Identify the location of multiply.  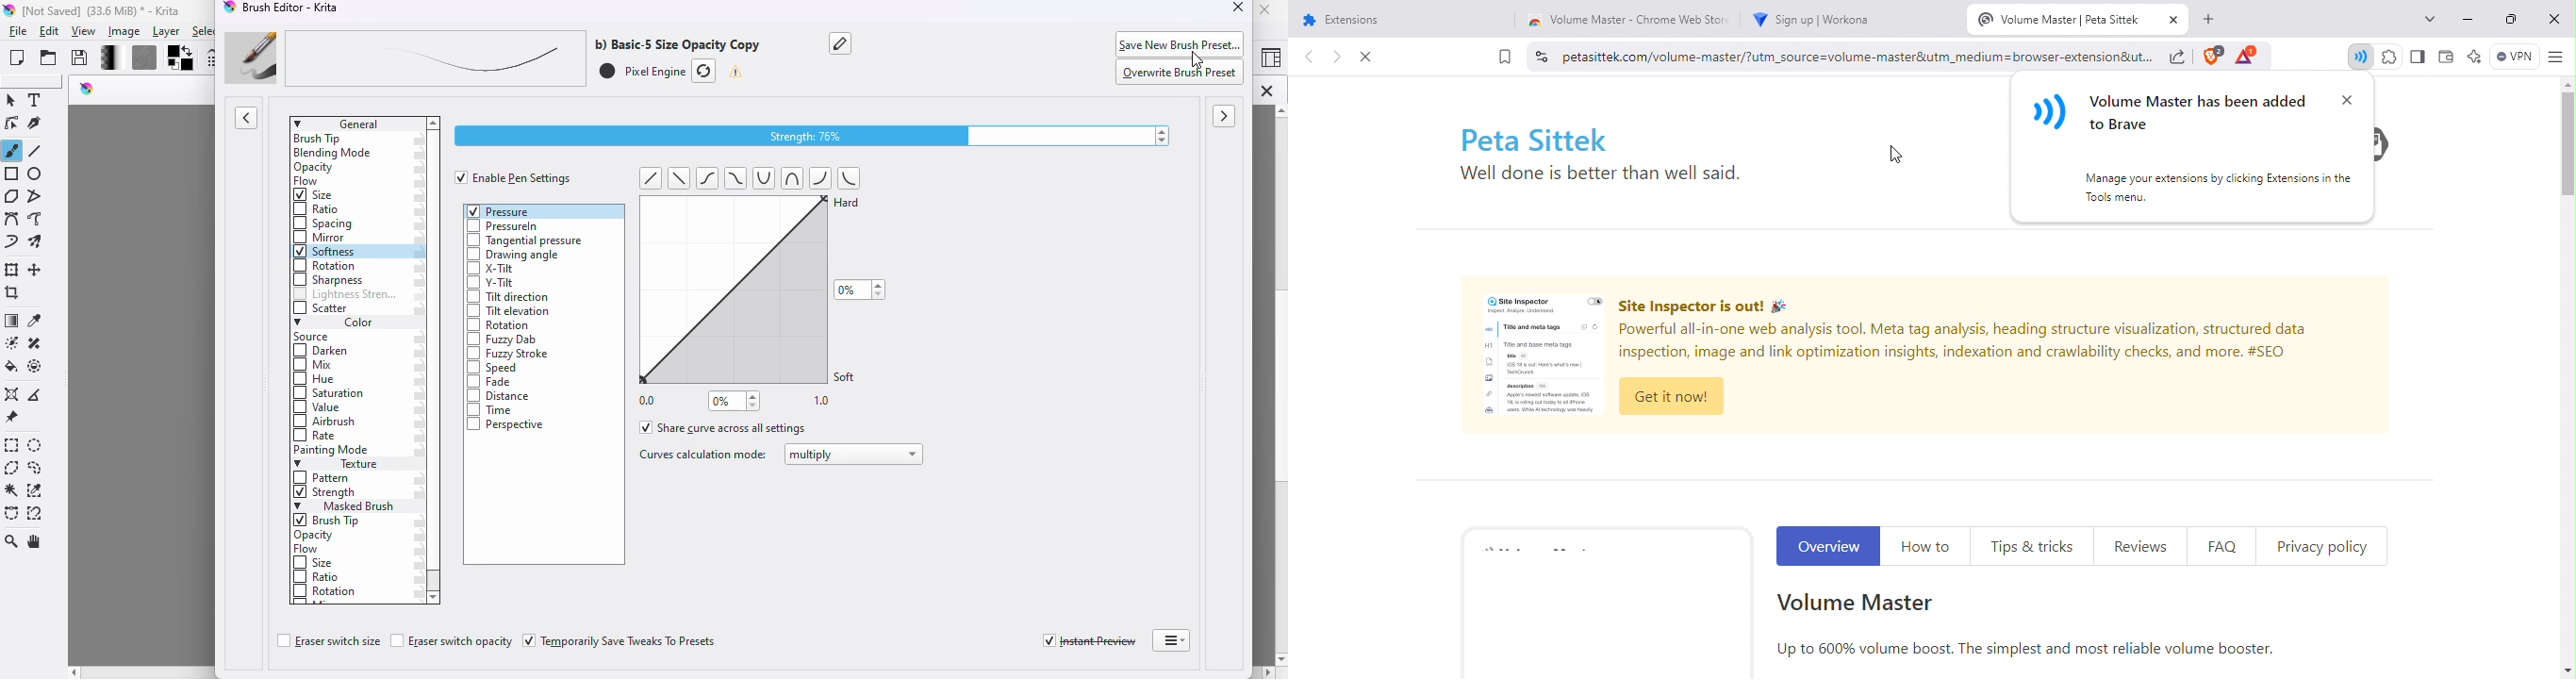
(854, 455).